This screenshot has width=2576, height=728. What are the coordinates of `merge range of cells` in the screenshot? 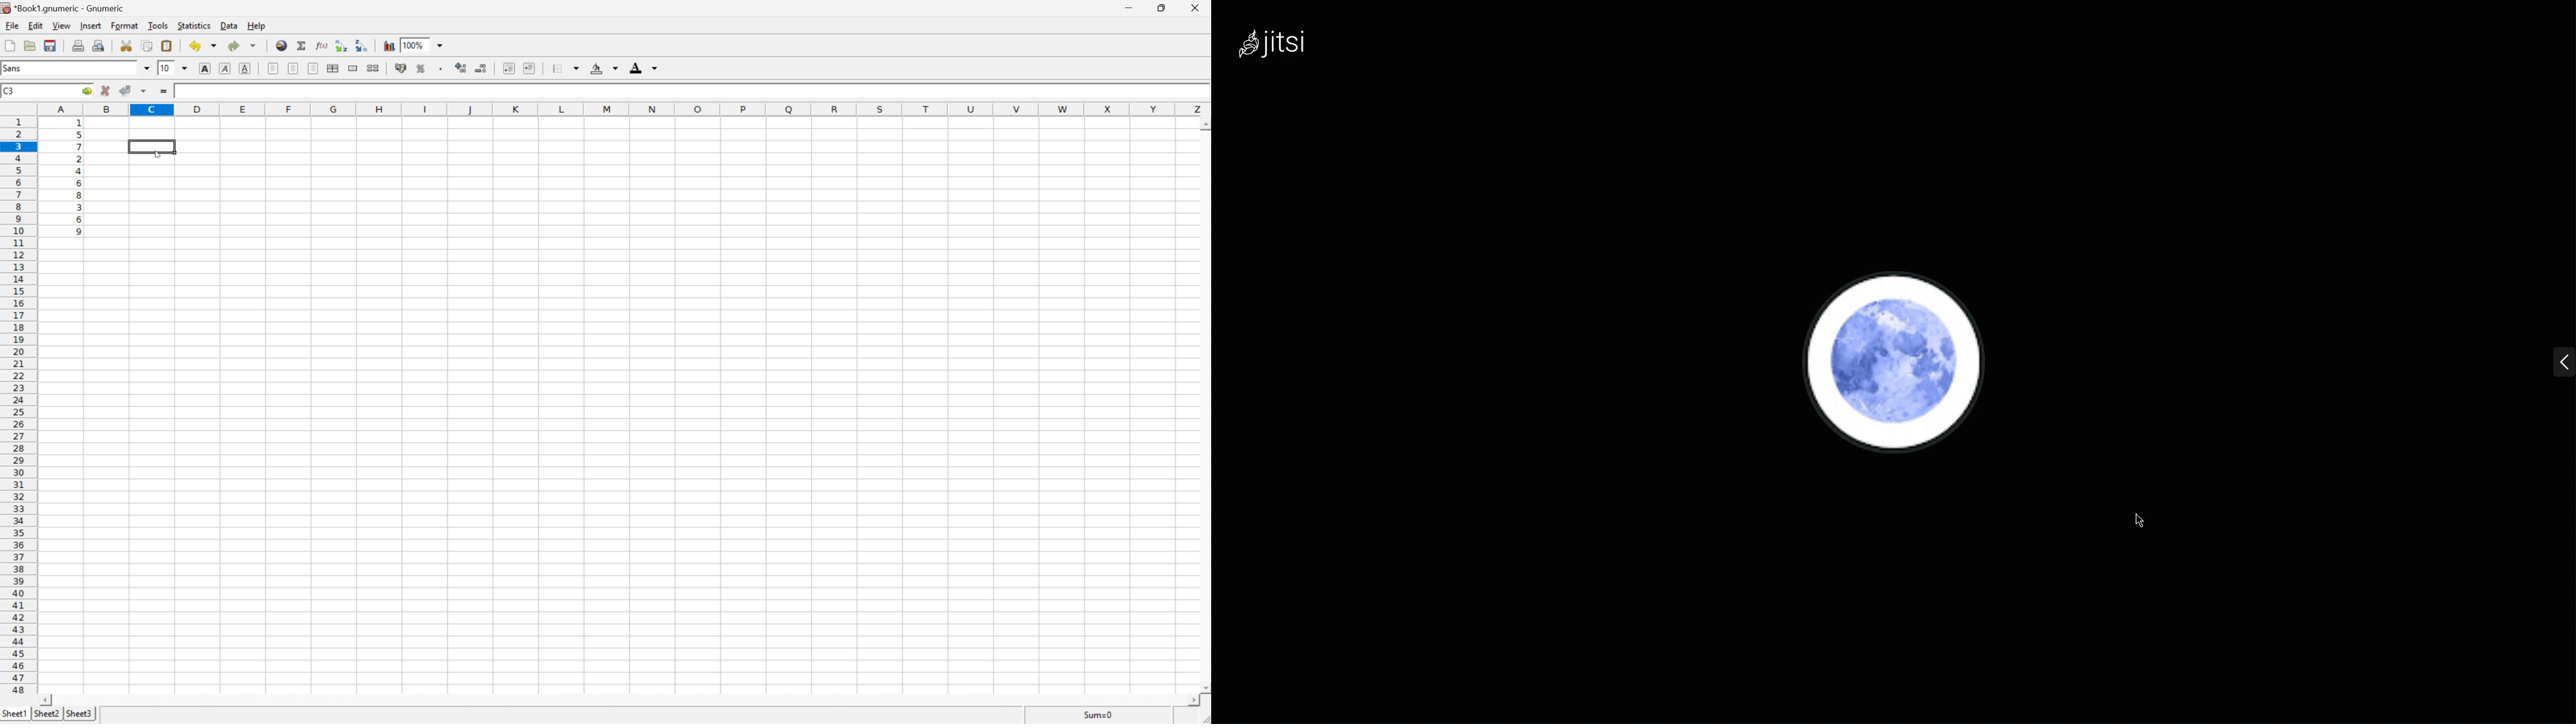 It's located at (352, 67).